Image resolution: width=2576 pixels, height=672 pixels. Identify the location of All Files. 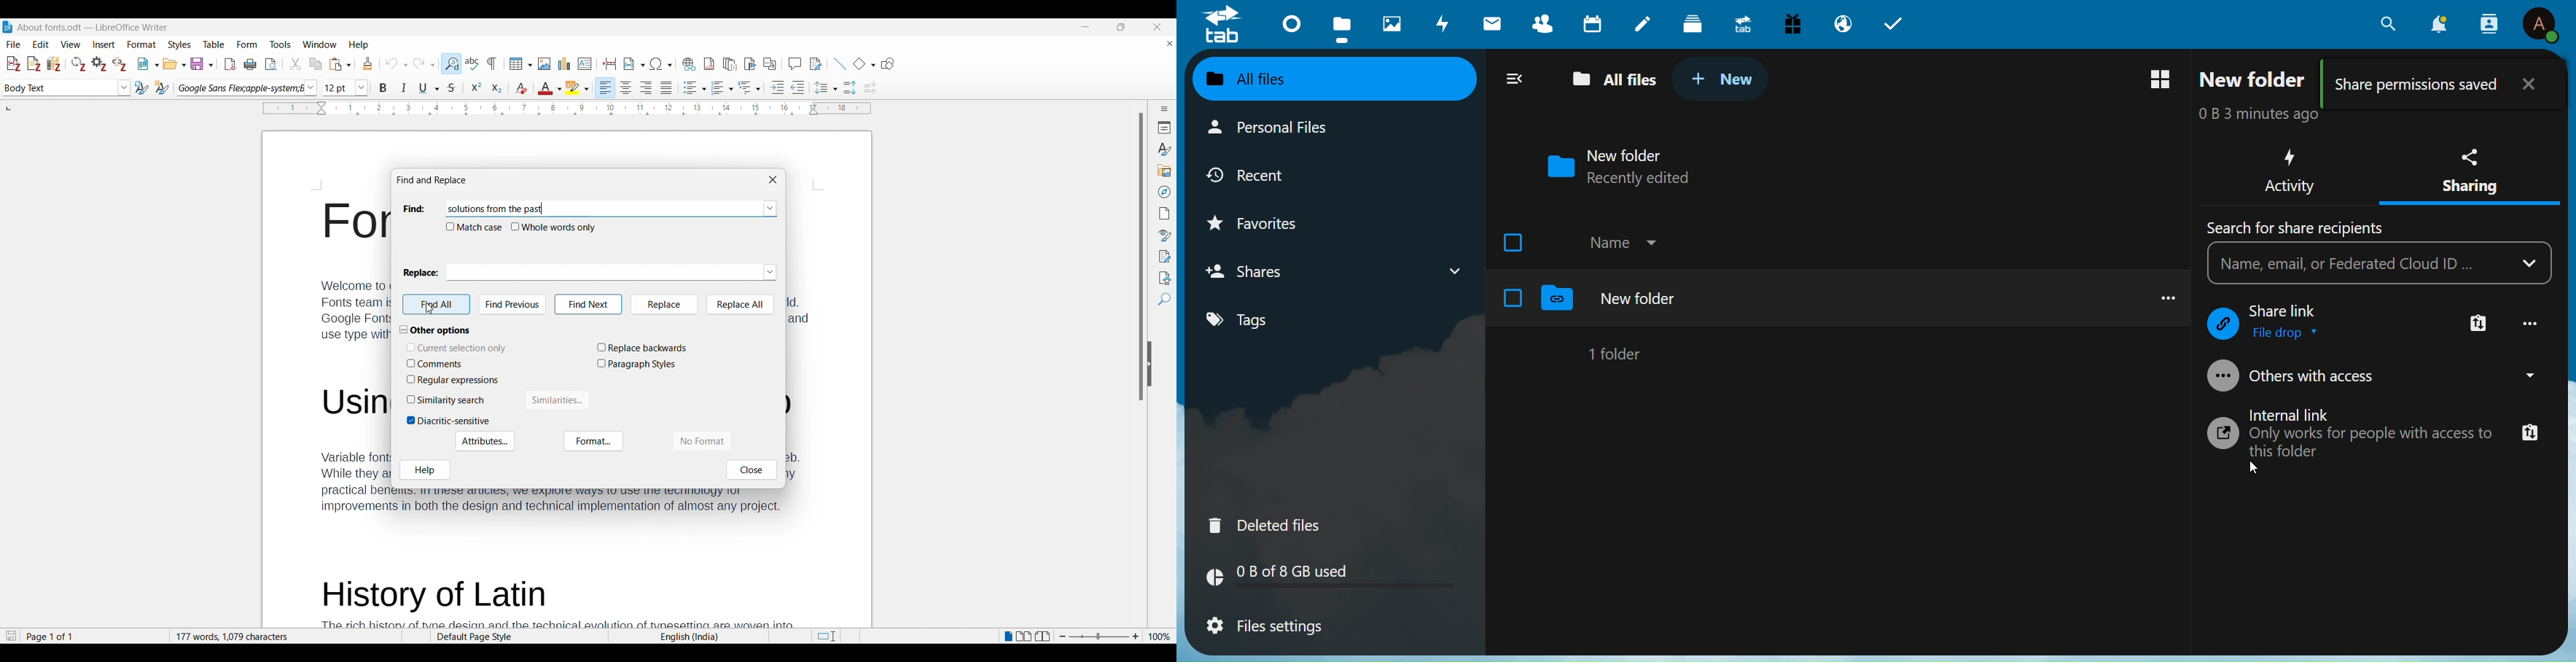
(1271, 79).